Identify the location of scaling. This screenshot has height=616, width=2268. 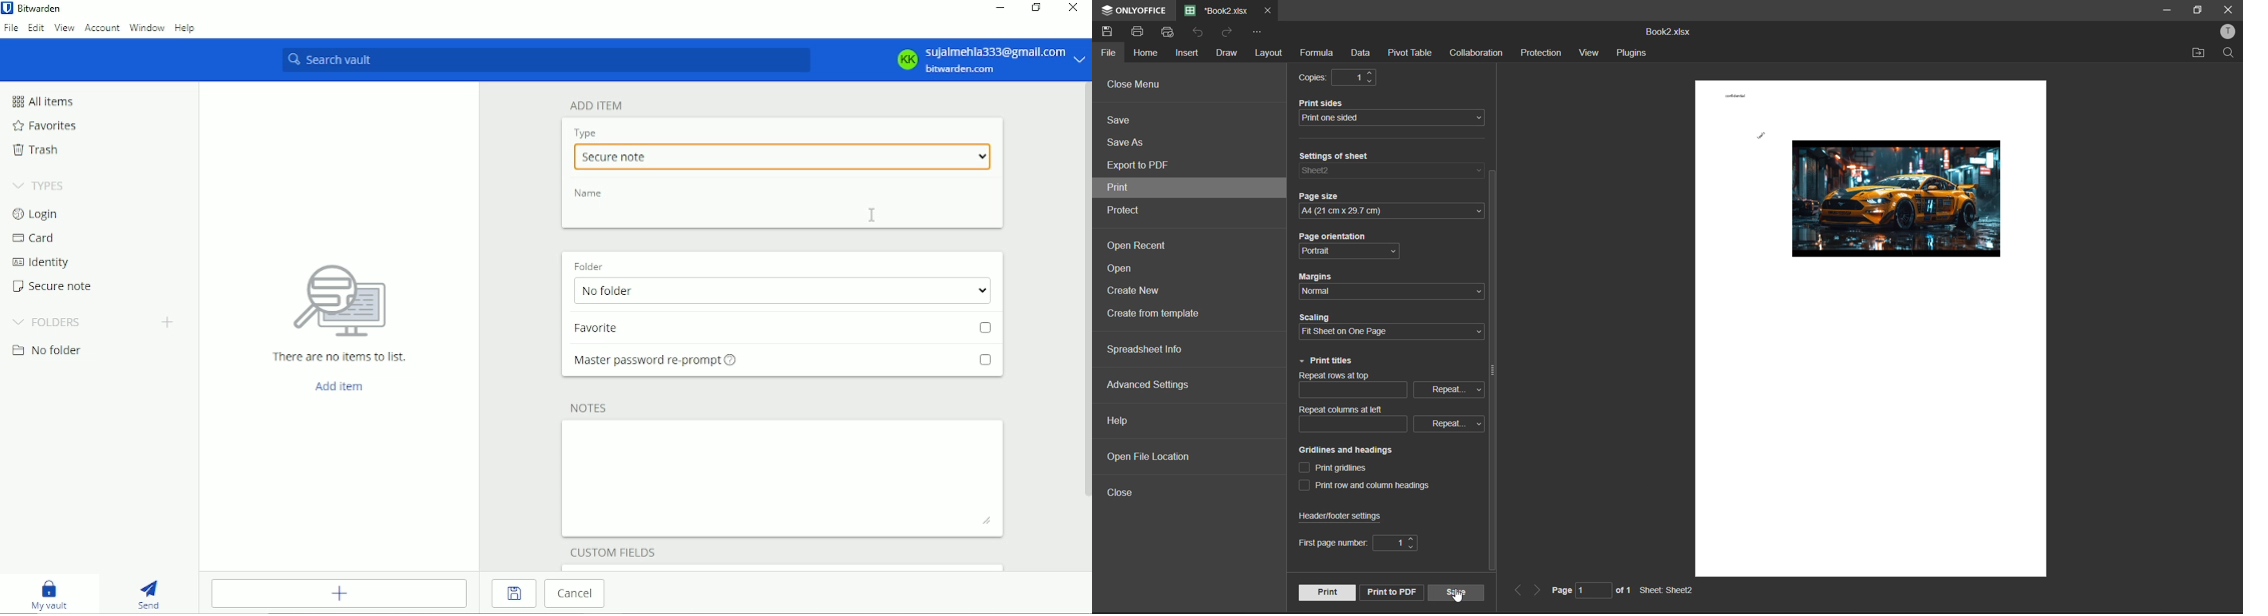
(1385, 327).